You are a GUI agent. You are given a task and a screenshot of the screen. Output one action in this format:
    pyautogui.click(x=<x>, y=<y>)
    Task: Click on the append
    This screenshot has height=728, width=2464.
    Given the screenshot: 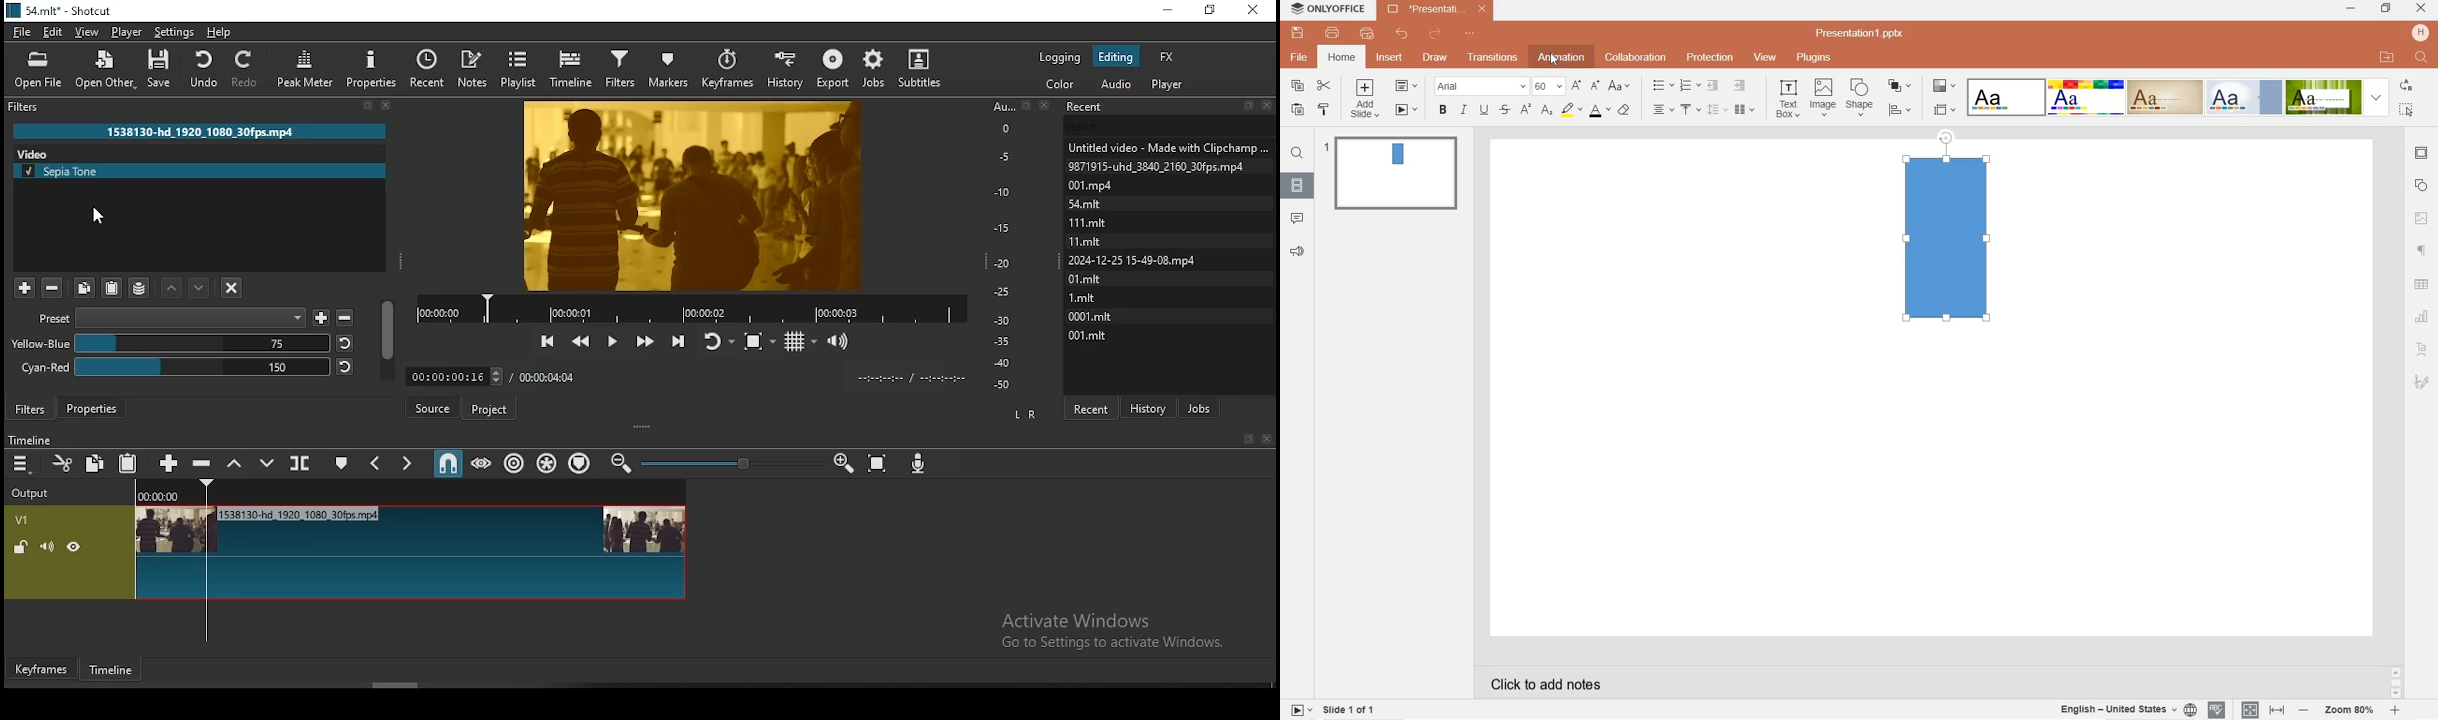 What is the action you would take?
    pyautogui.click(x=166, y=461)
    